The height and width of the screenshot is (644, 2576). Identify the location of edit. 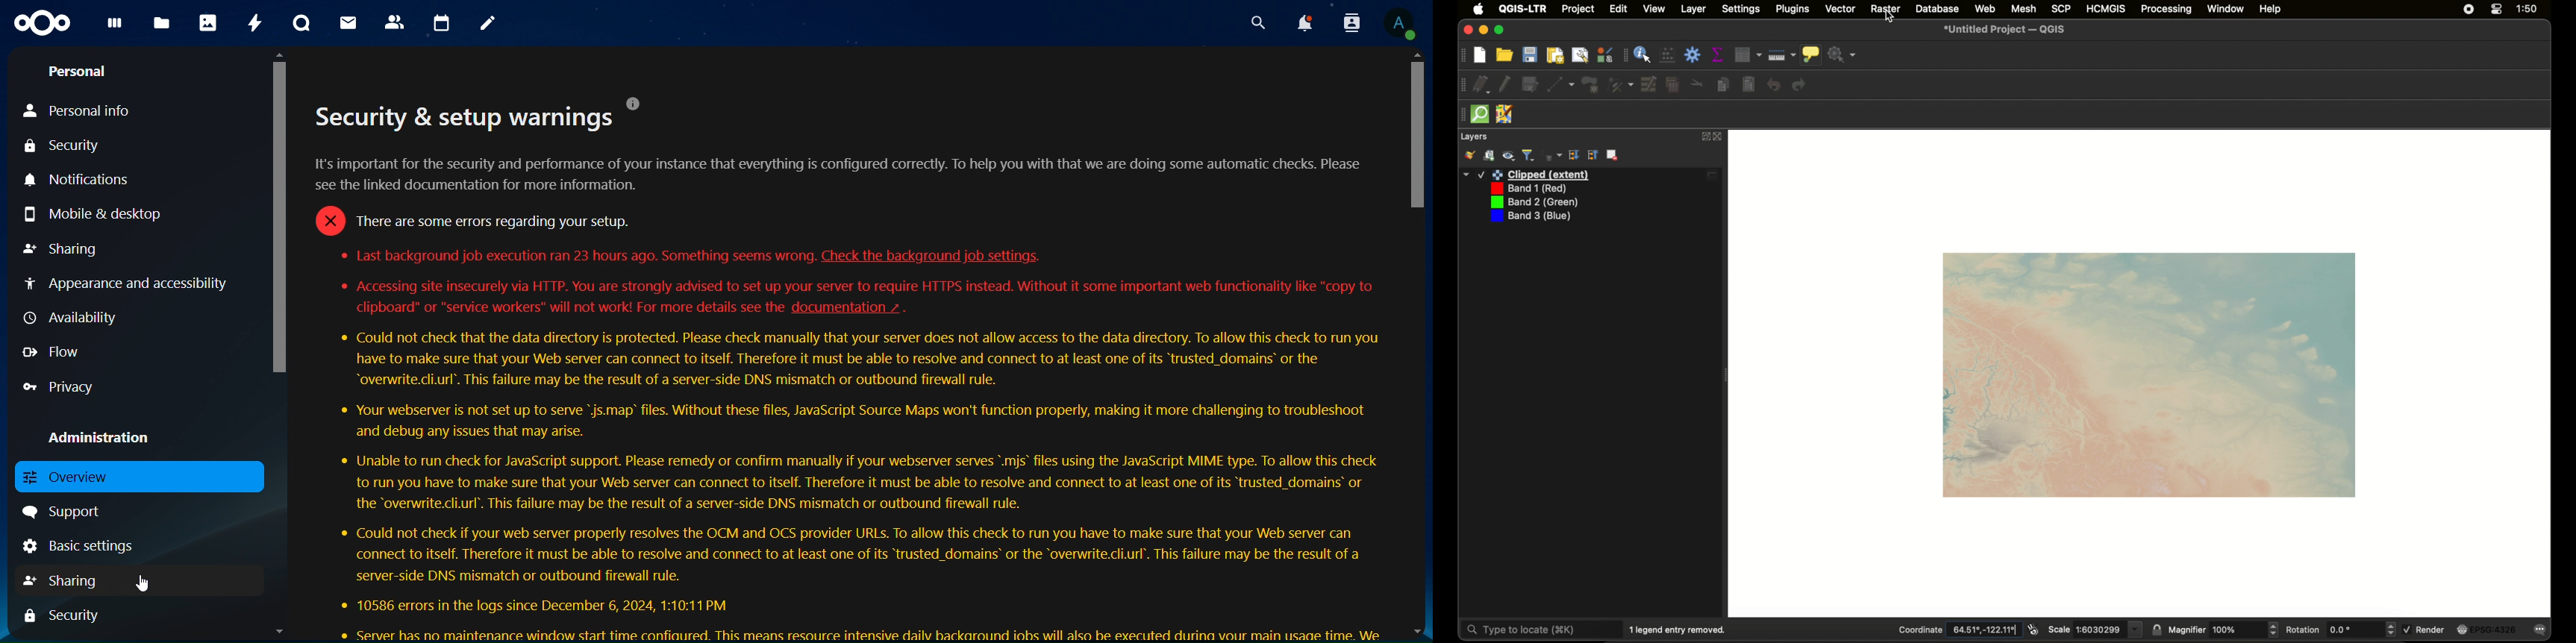
(1619, 9).